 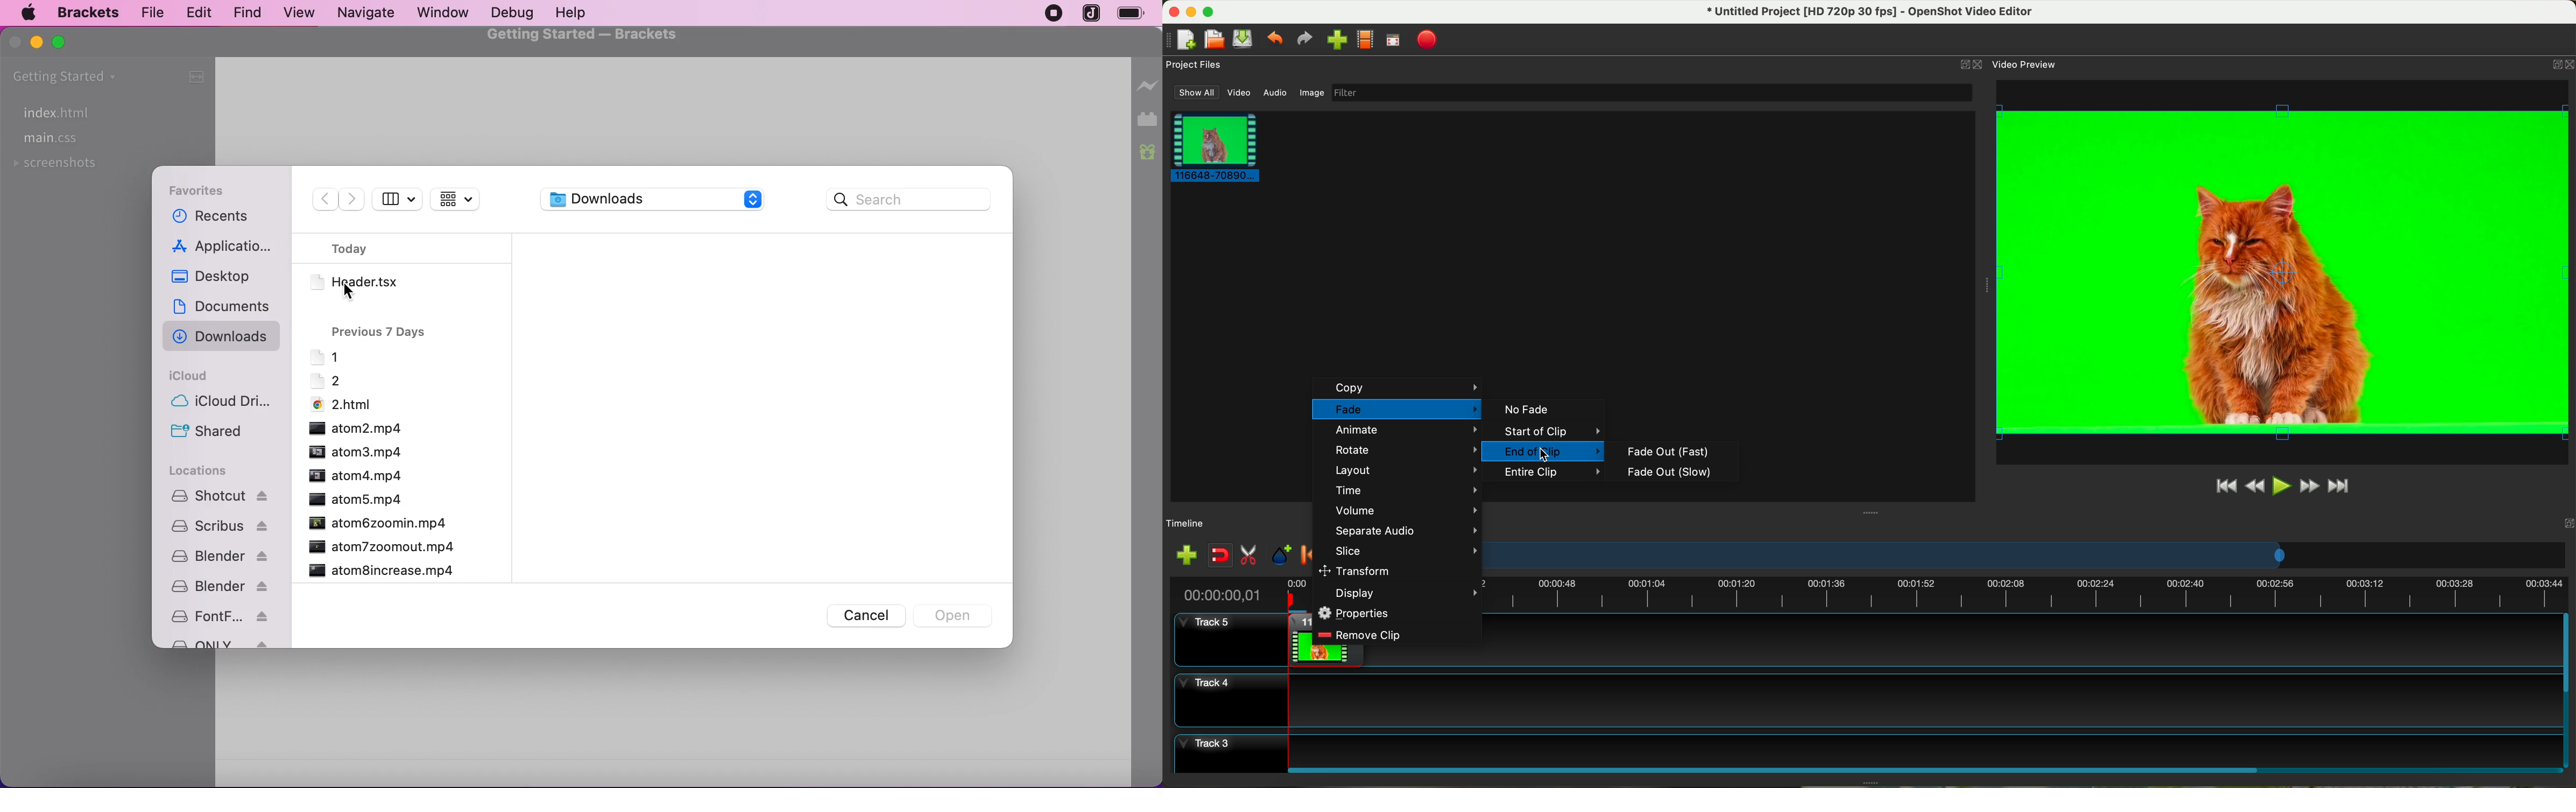 I want to click on icloud drive, so click(x=228, y=403).